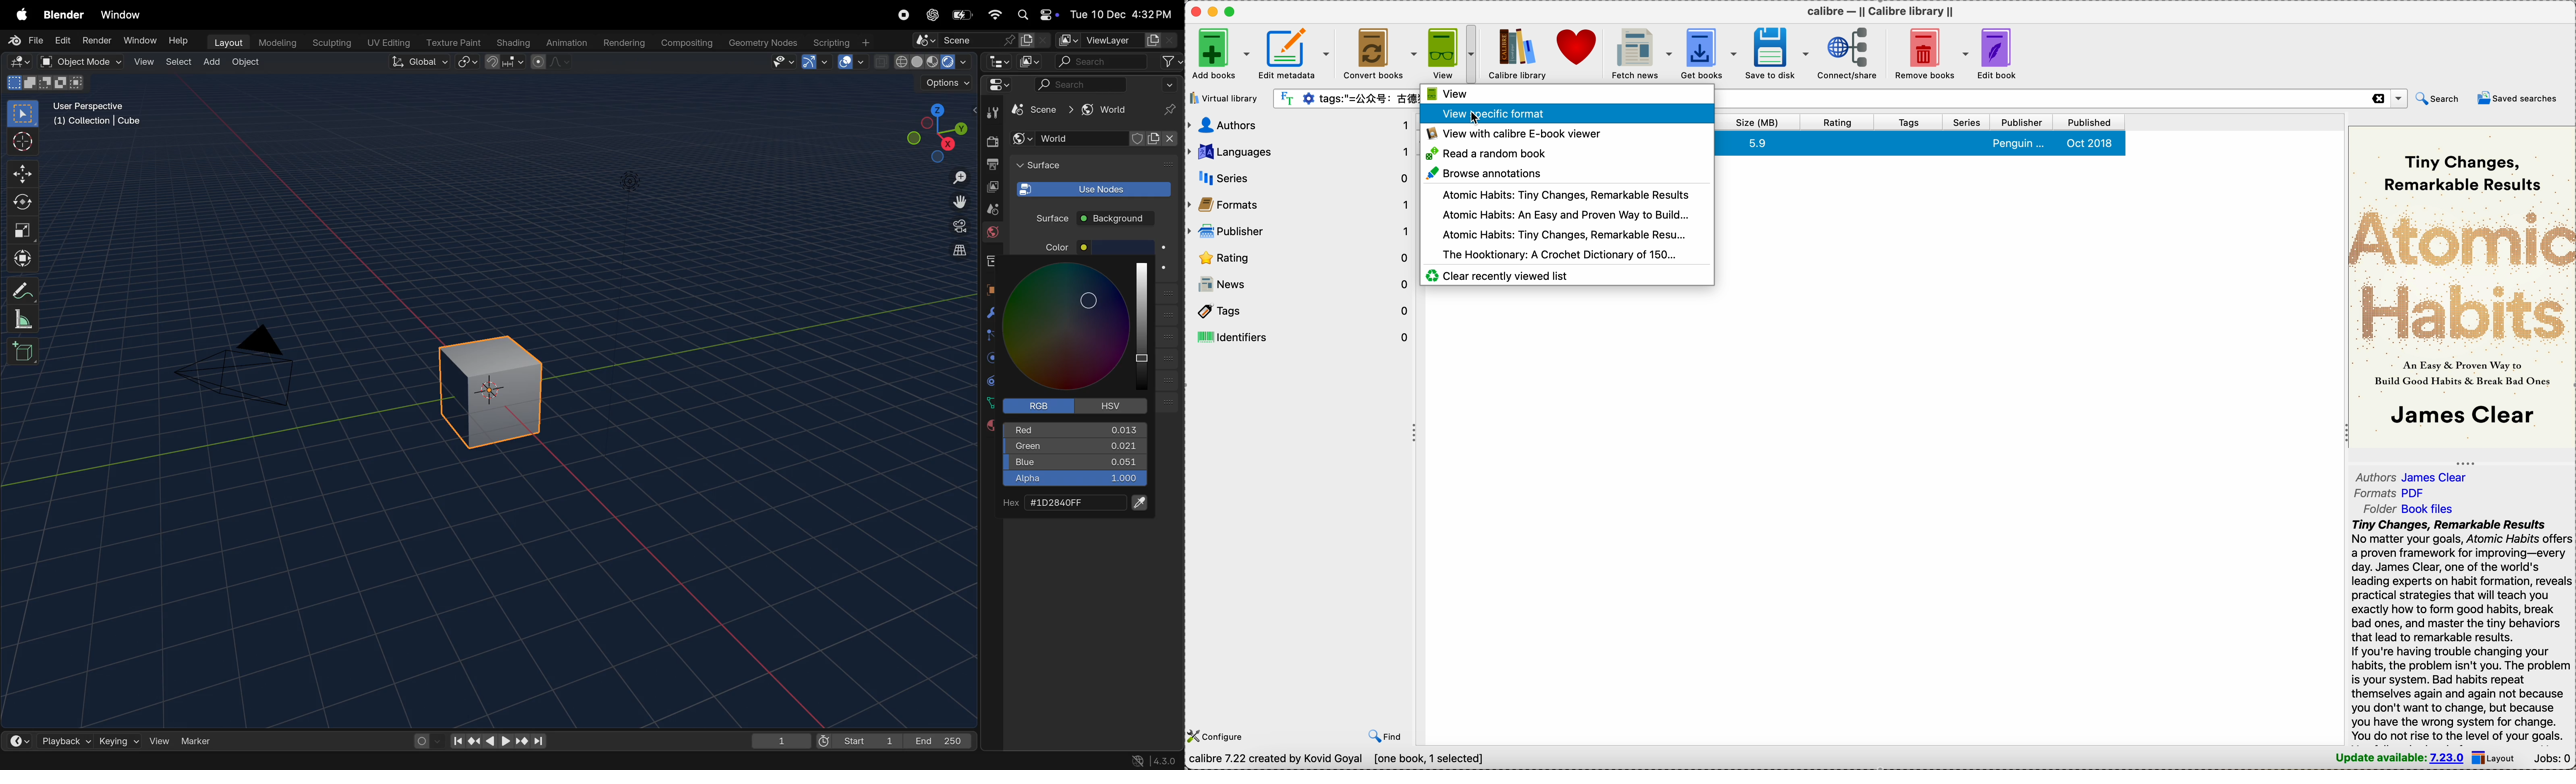 This screenshot has width=2576, height=784. What do you see at coordinates (1565, 213) in the screenshot?
I see `atomic habits book` at bounding box center [1565, 213].